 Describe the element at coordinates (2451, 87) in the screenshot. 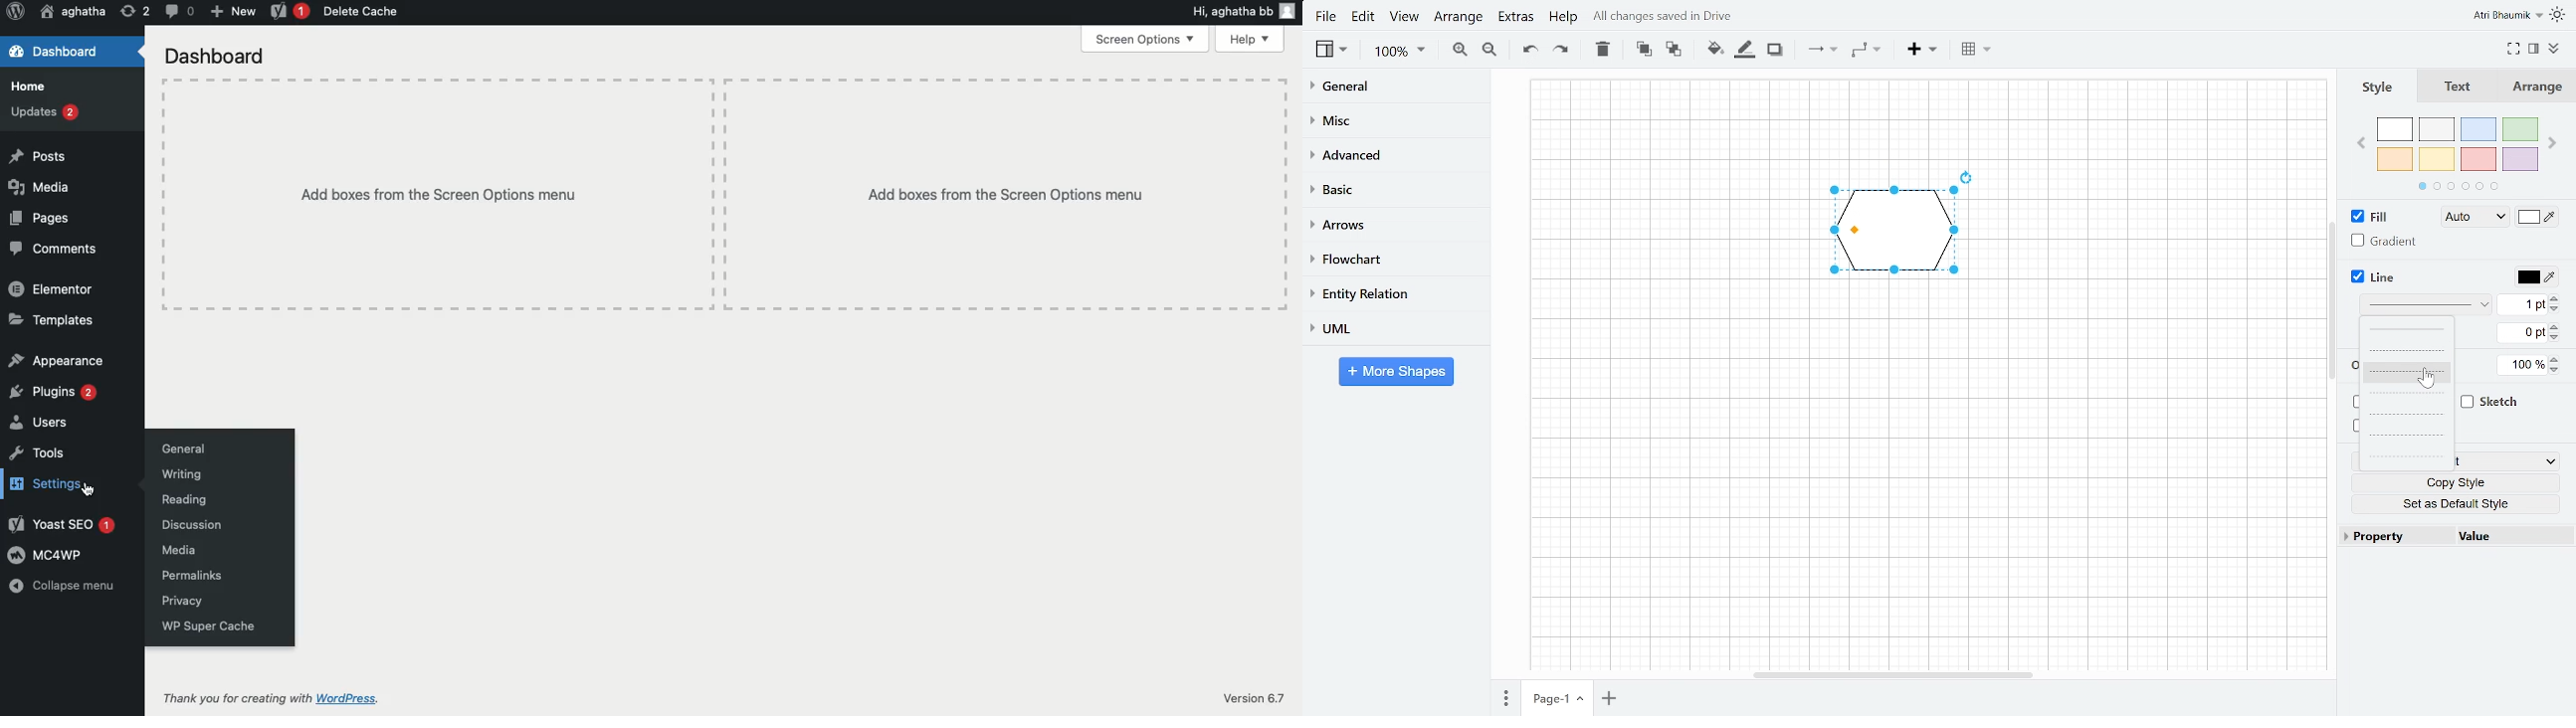

I see `Text` at that location.